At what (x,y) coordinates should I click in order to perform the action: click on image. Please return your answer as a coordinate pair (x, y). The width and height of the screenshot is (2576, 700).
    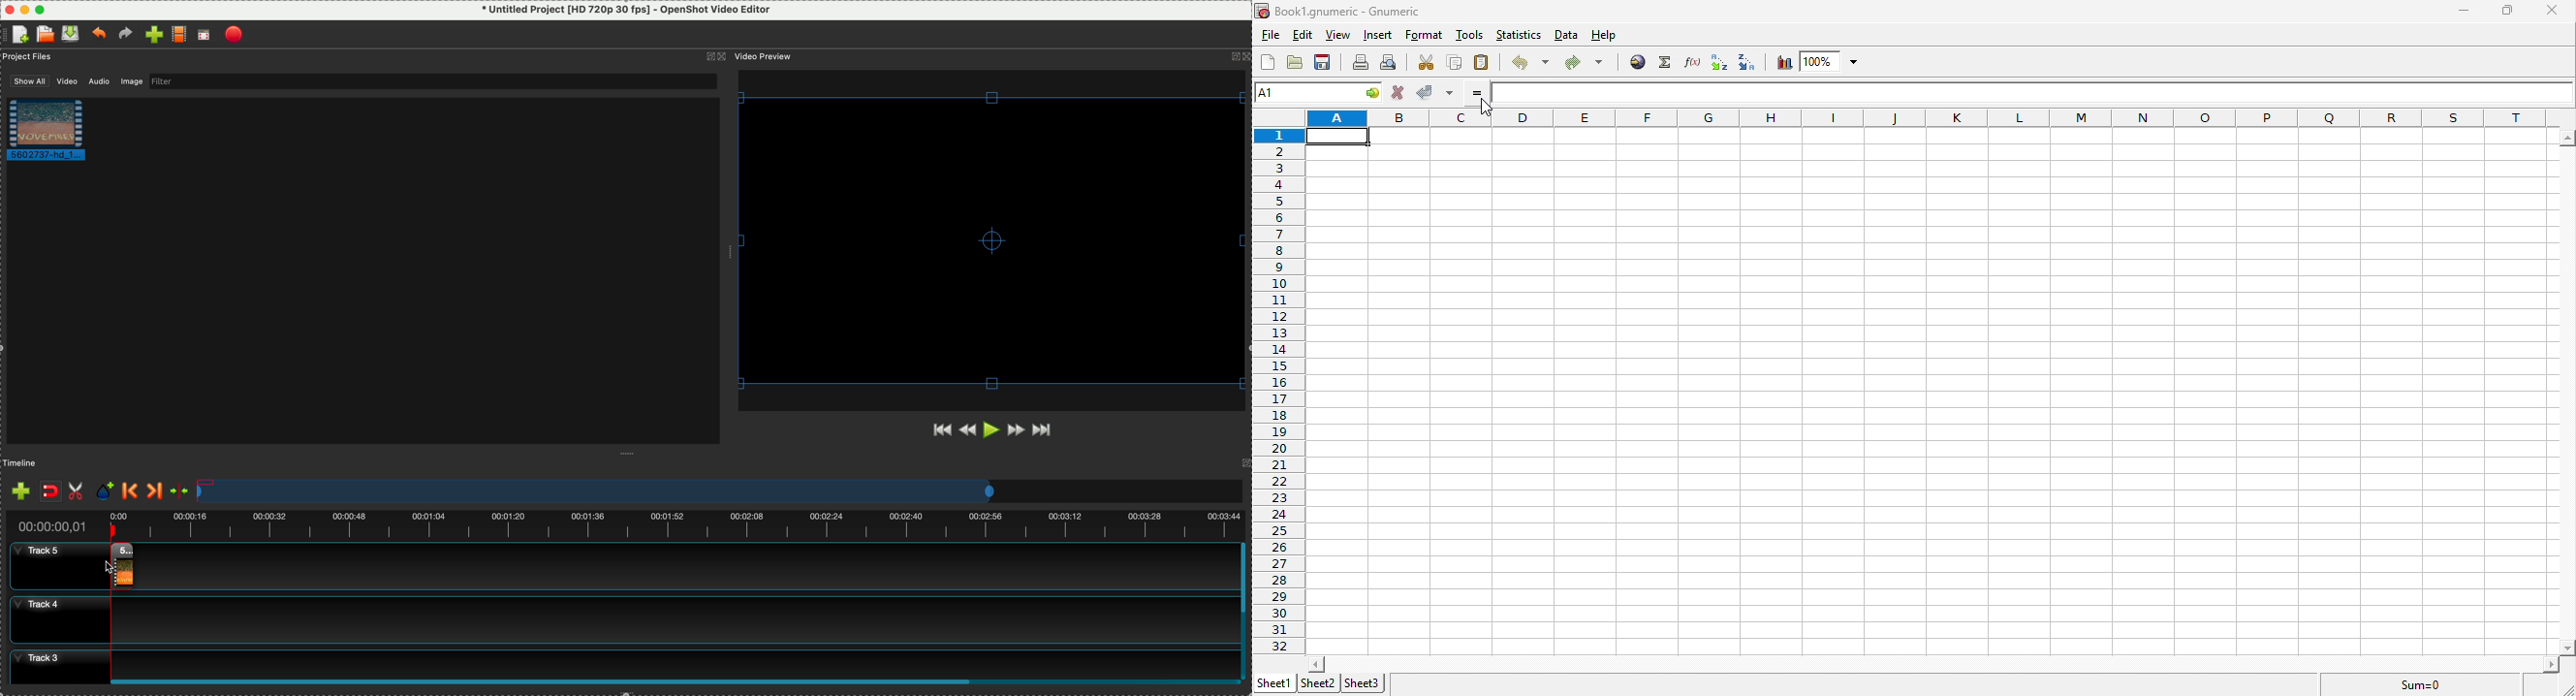
    Looking at the image, I should click on (133, 83).